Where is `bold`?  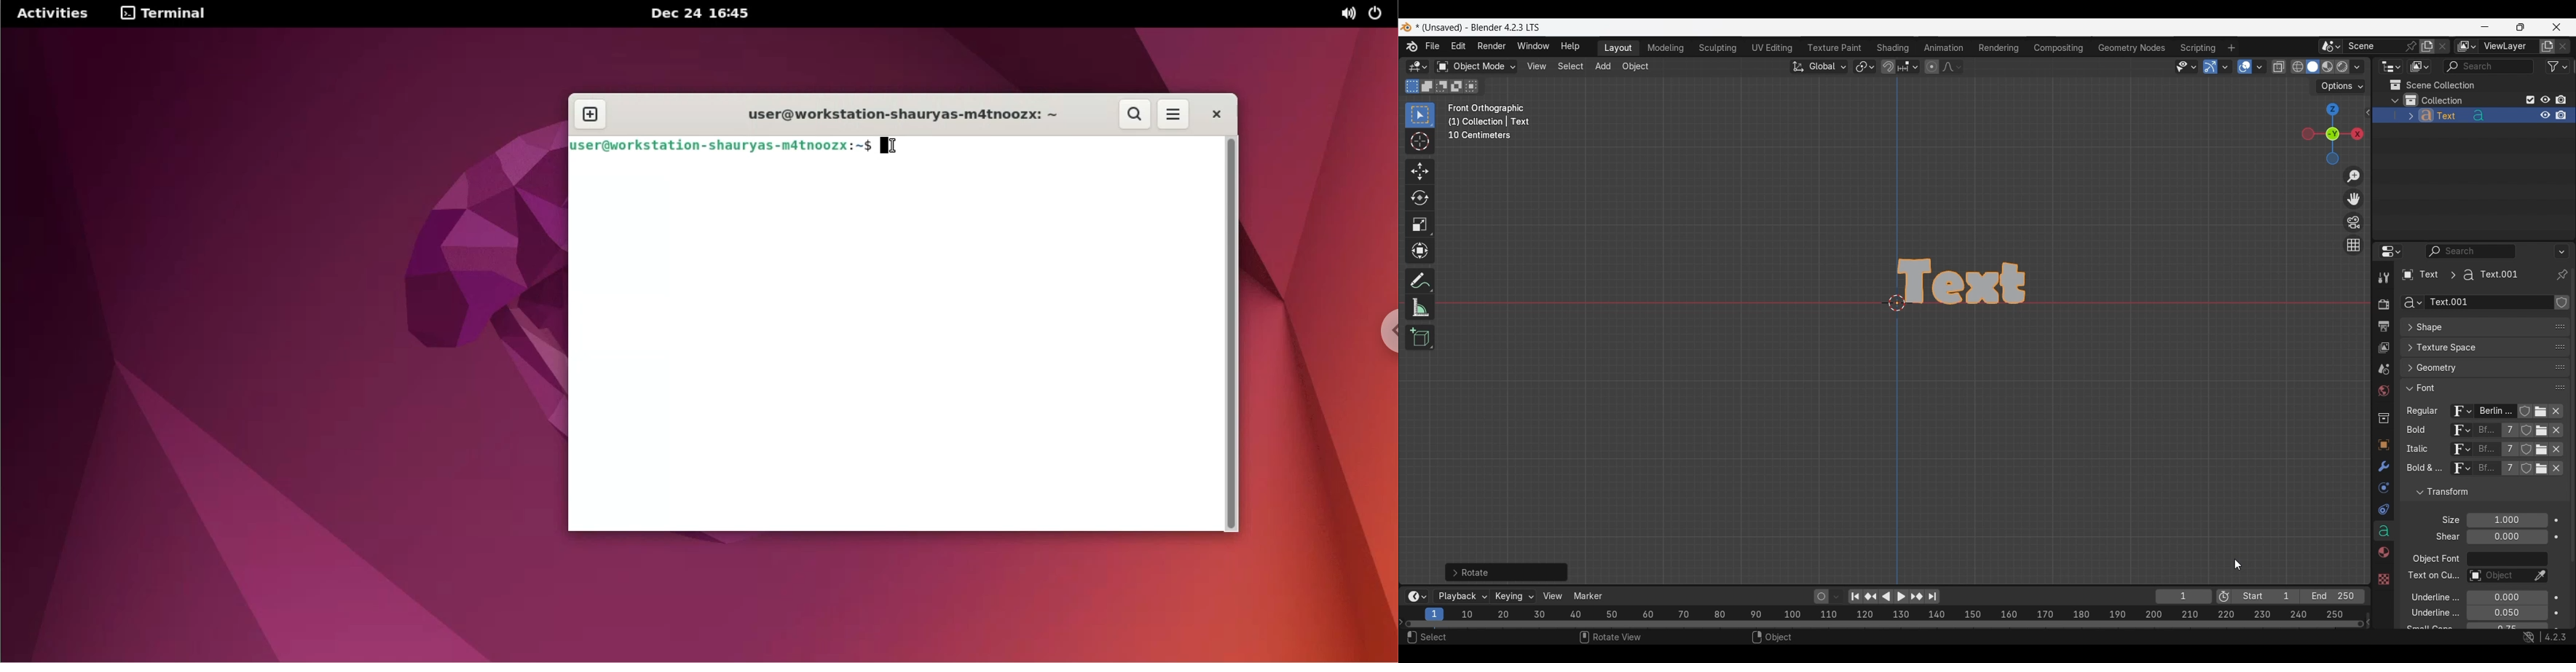 bold is located at coordinates (2414, 432).